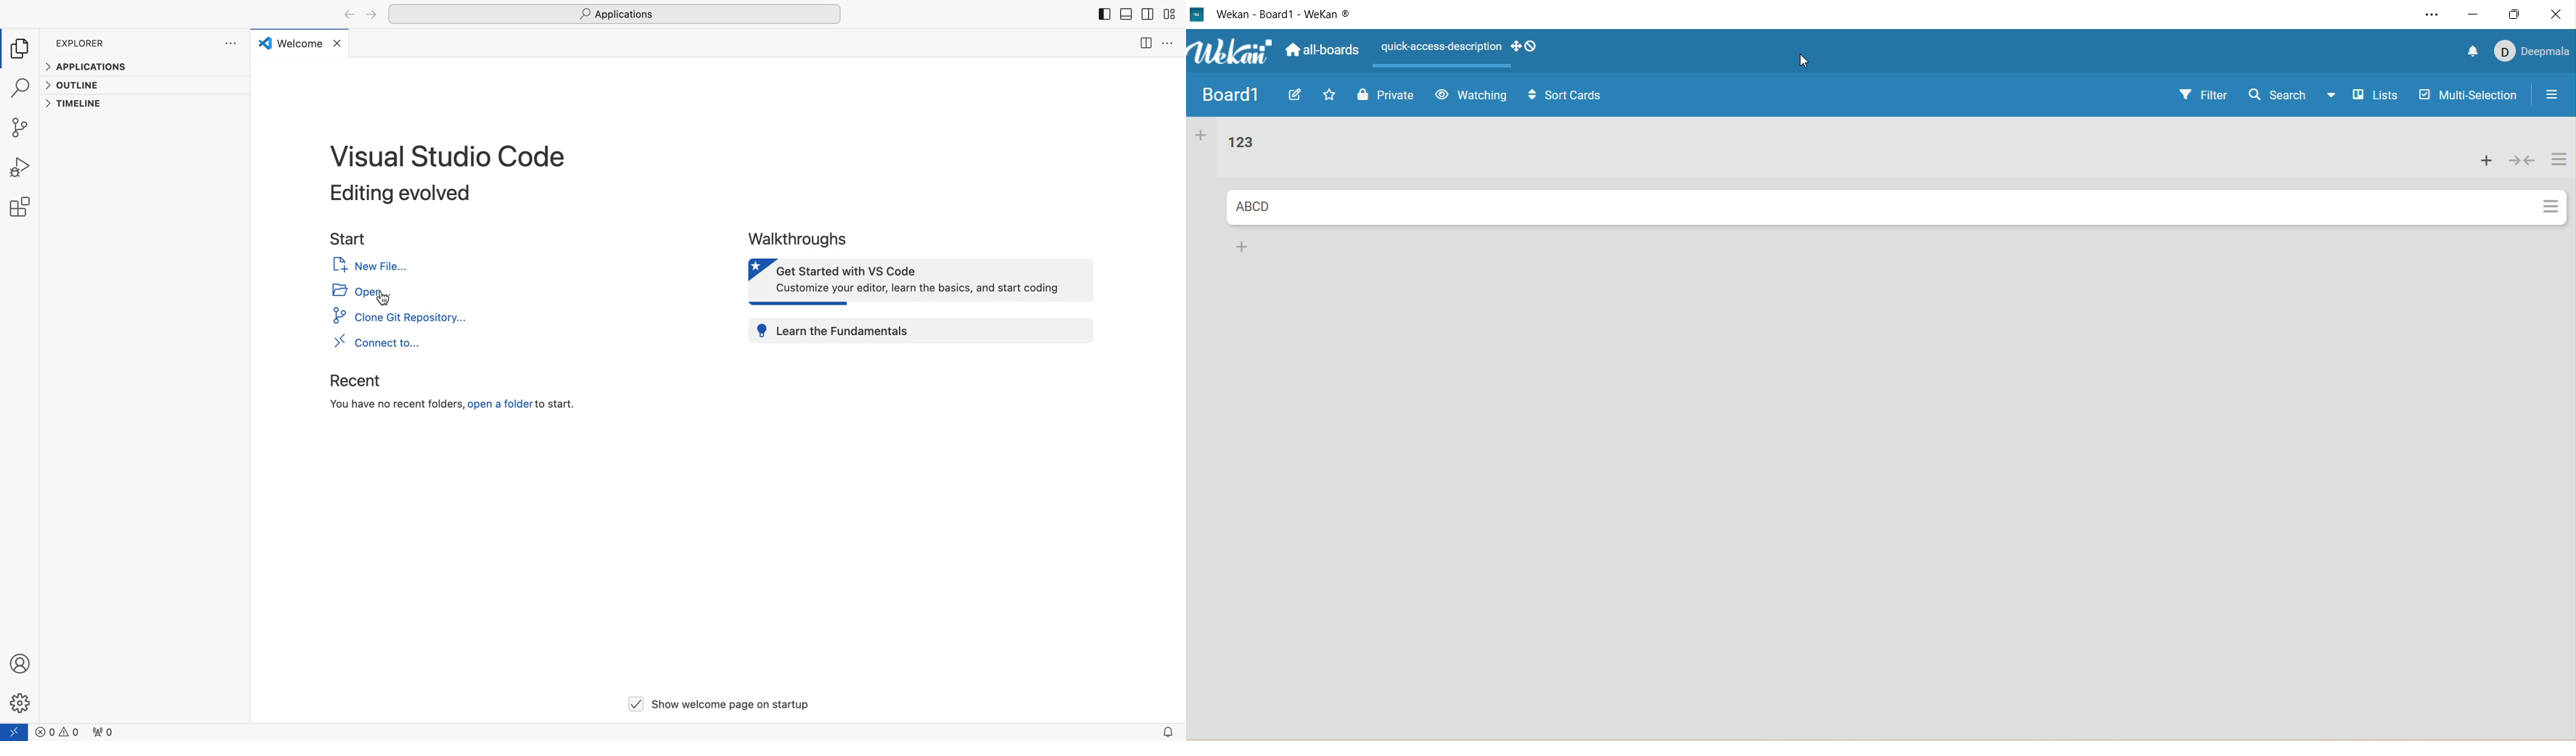 This screenshot has width=2576, height=756. Describe the element at coordinates (77, 106) in the screenshot. I see `timeline` at that location.